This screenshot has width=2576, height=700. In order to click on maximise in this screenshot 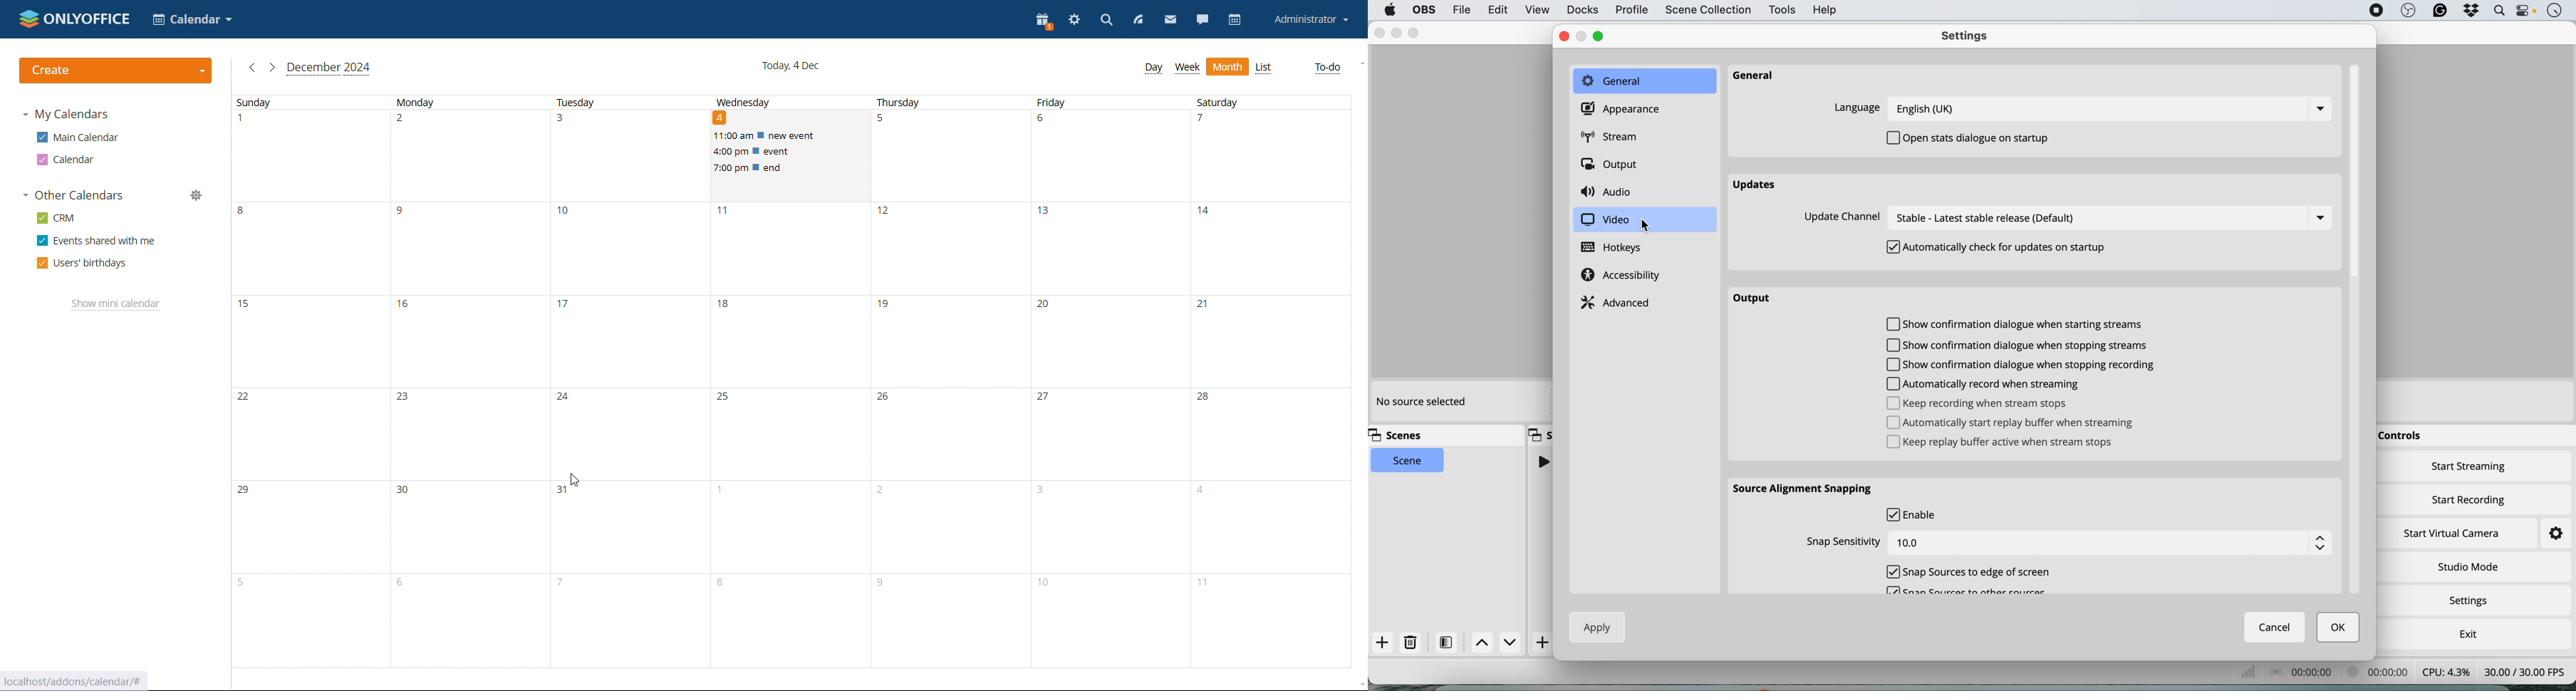, I will do `click(1416, 31)`.